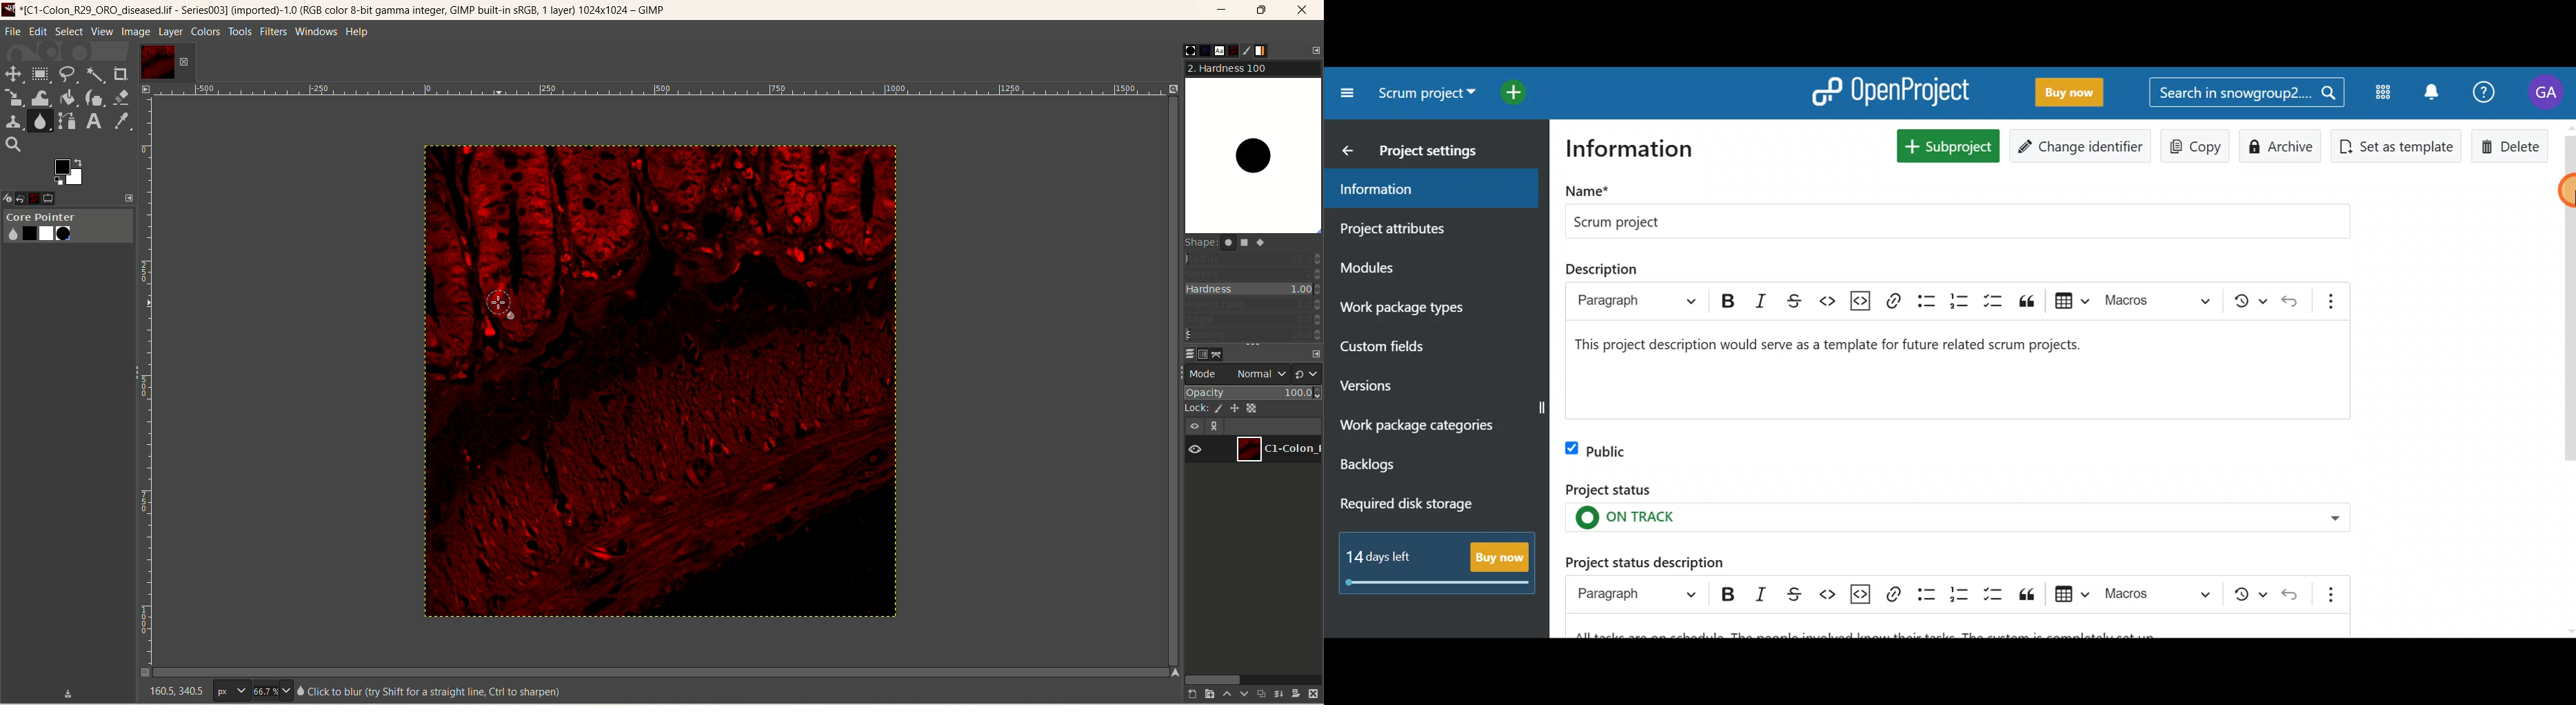 The height and width of the screenshot is (728, 2576). I want to click on Set as template, so click(2400, 148).